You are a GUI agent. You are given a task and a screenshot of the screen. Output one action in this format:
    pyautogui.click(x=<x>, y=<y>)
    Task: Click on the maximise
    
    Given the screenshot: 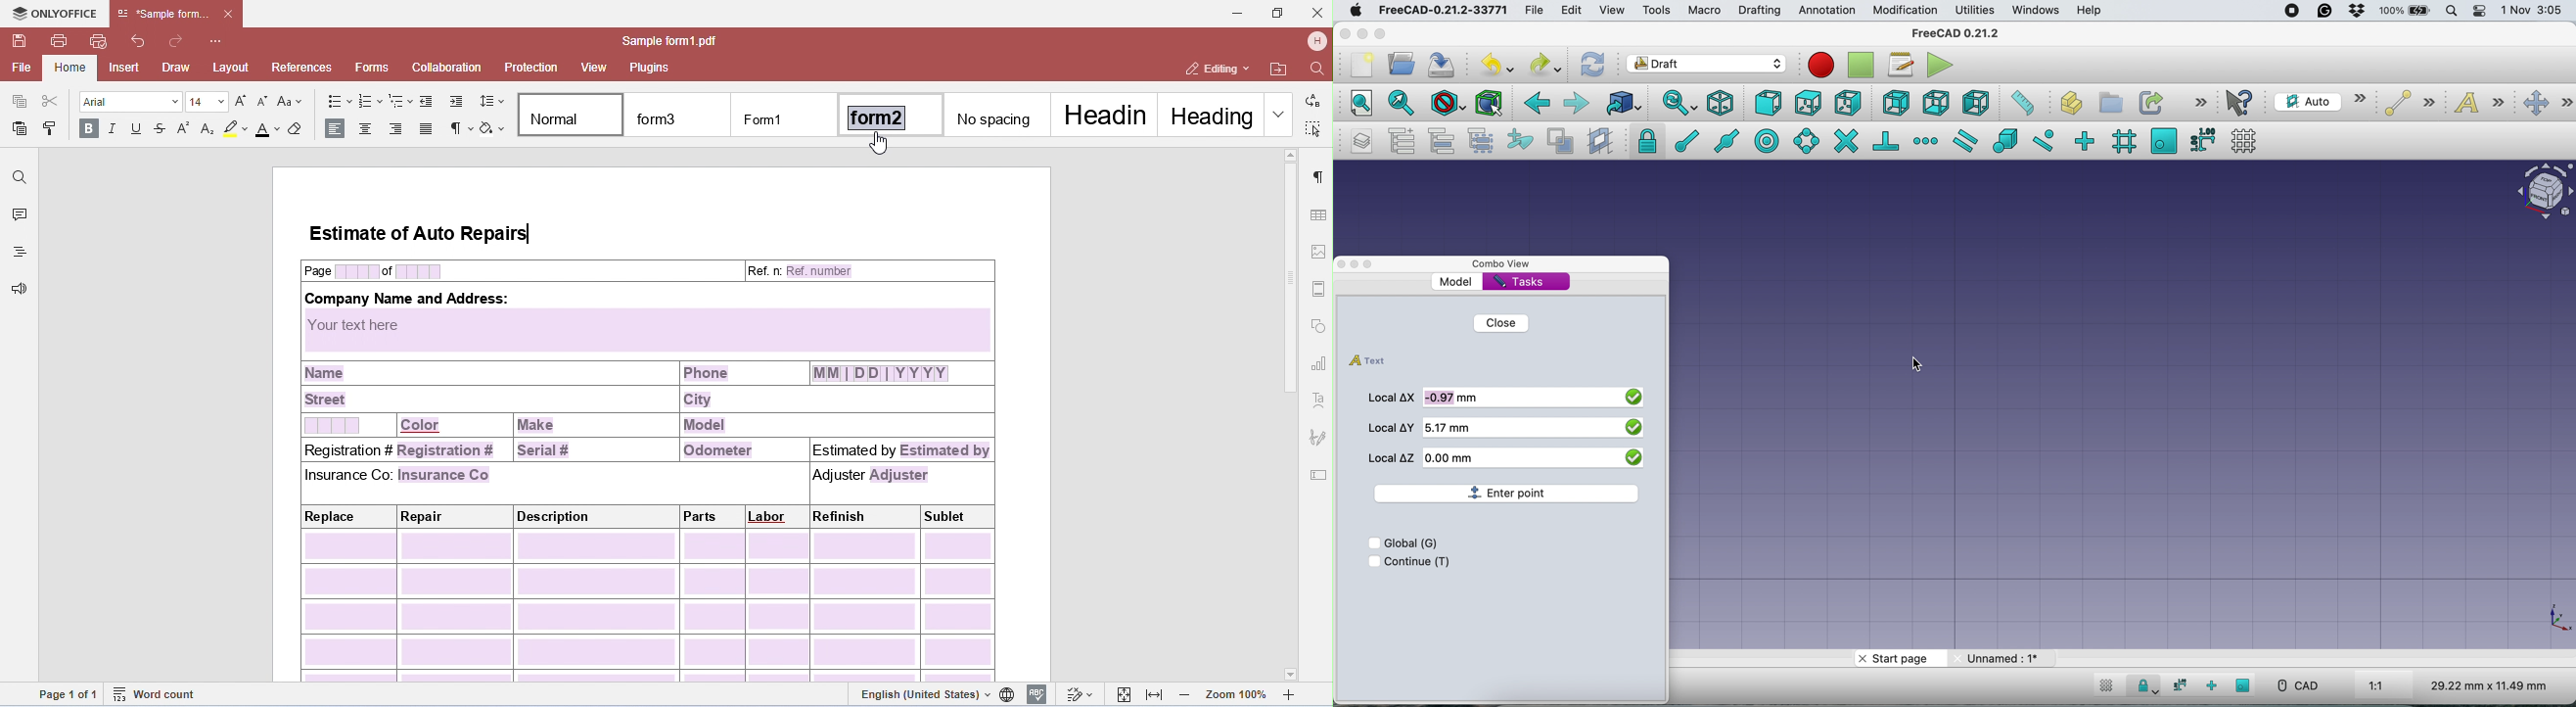 What is the action you would take?
    pyautogui.click(x=1371, y=264)
    